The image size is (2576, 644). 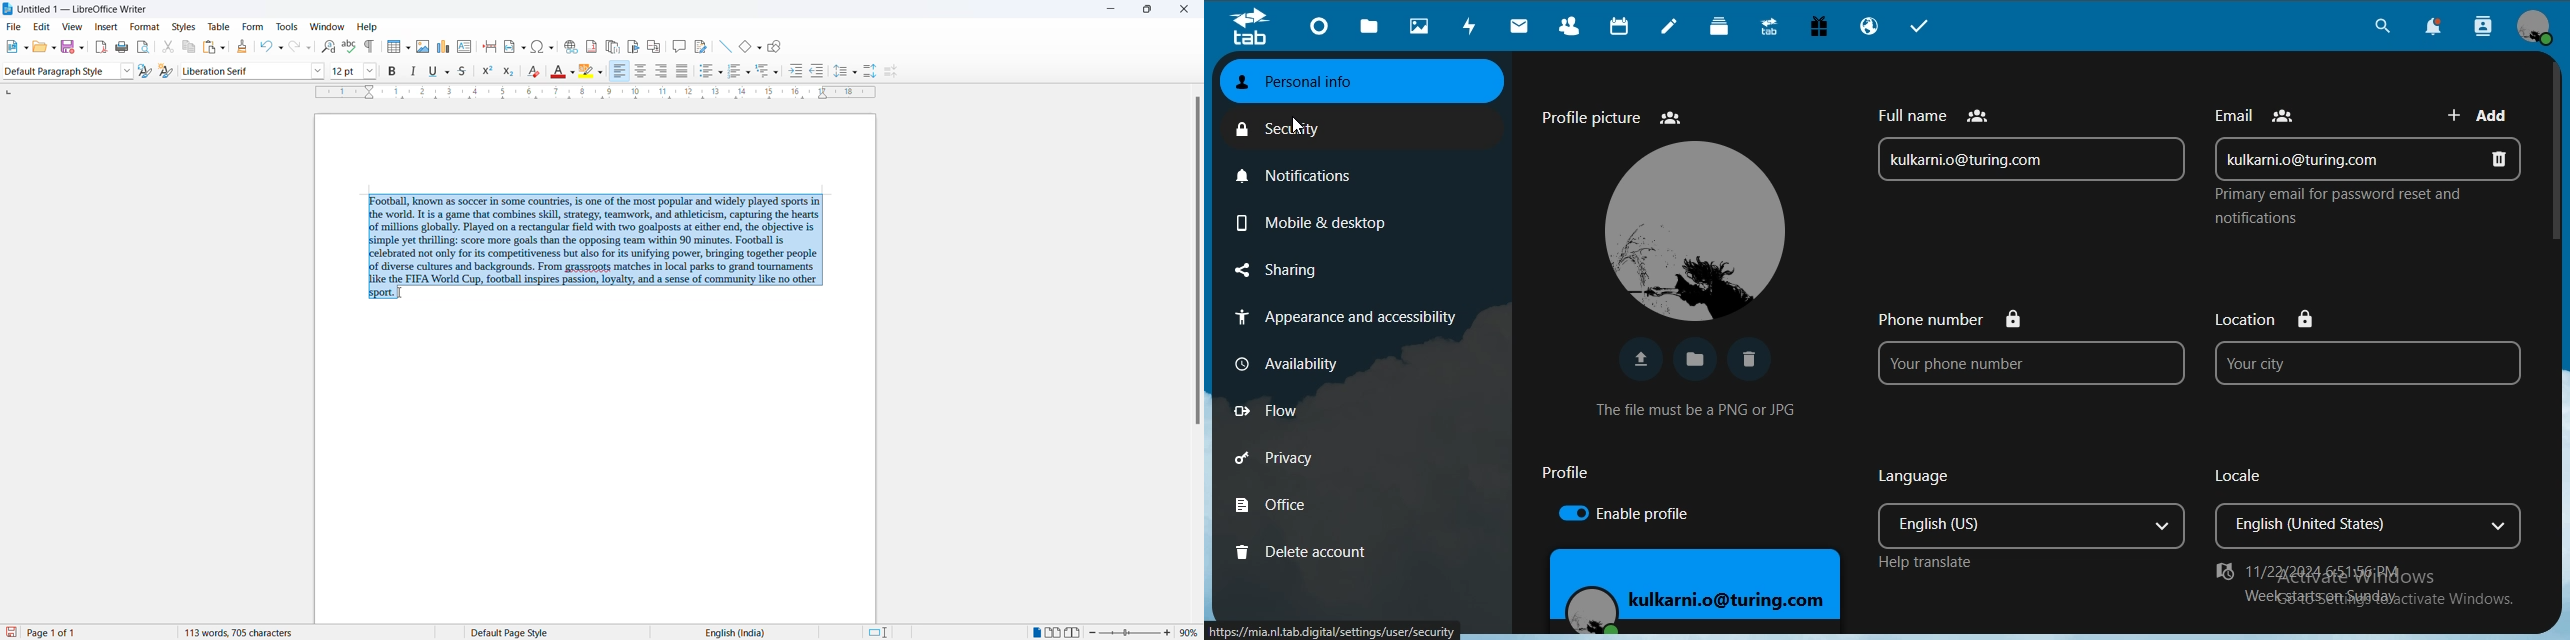 I want to click on enable profile, so click(x=1617, y=512).